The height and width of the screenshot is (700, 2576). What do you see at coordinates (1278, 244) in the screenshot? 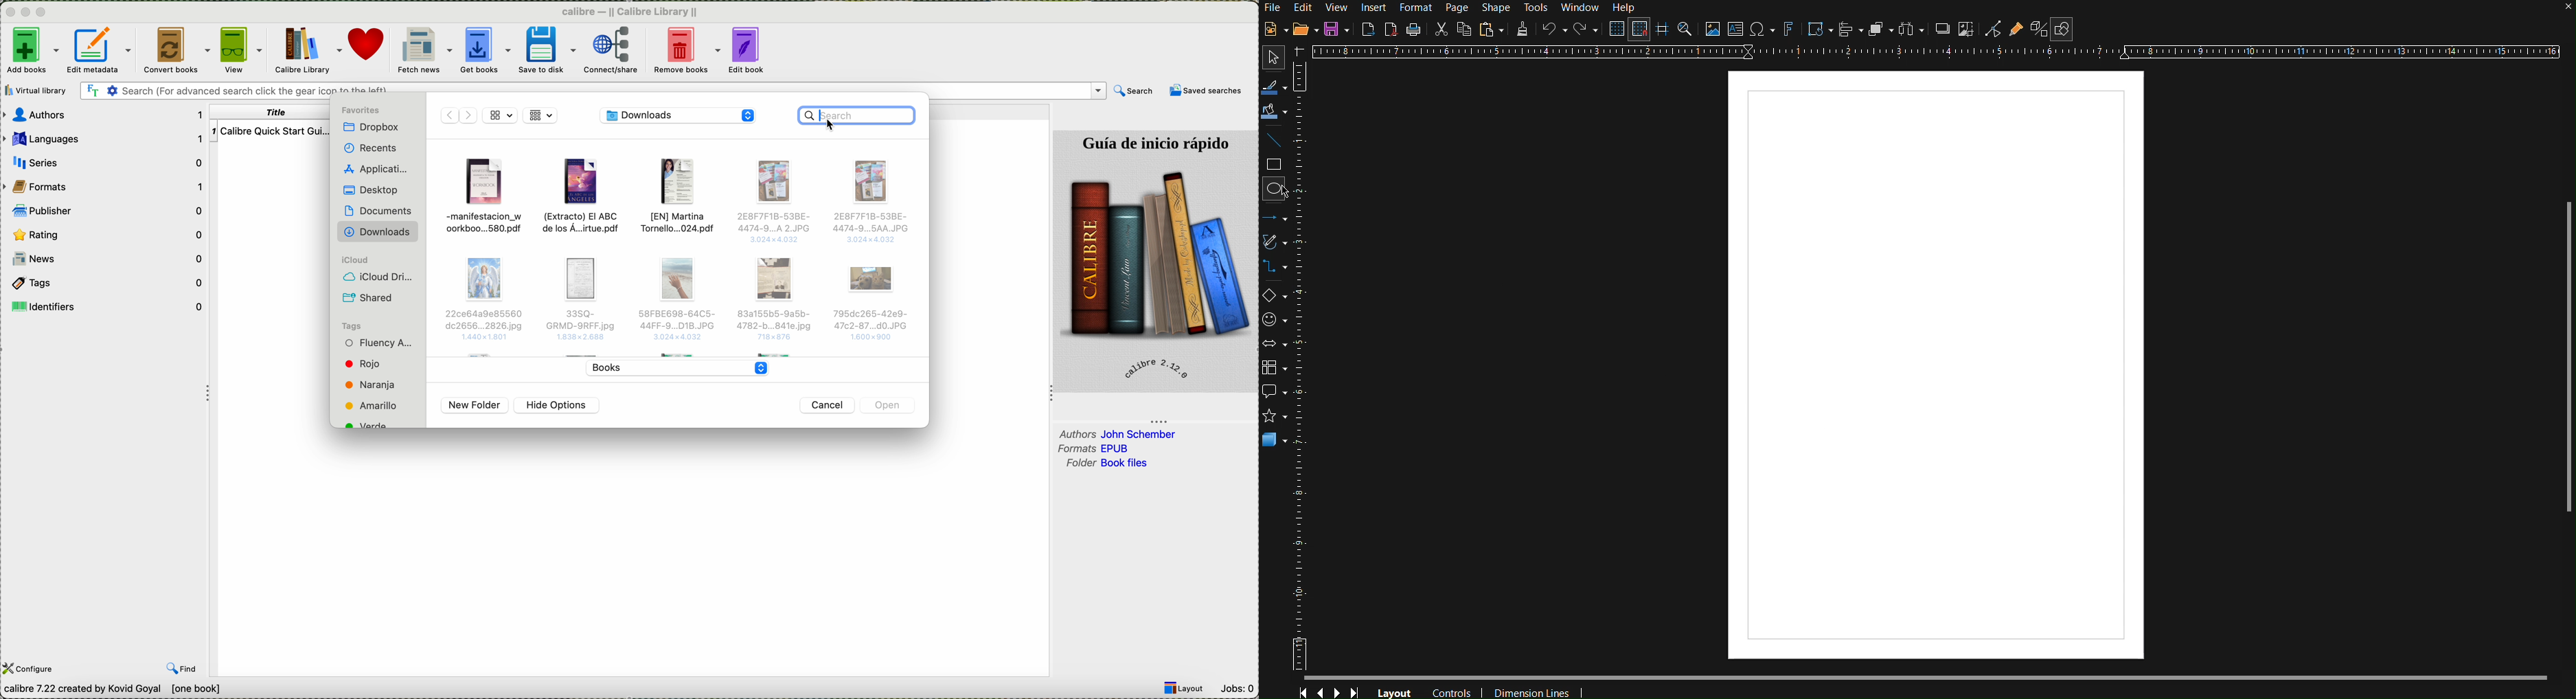
I see `Curves and Polygons` at bounding box center [1278, 244].